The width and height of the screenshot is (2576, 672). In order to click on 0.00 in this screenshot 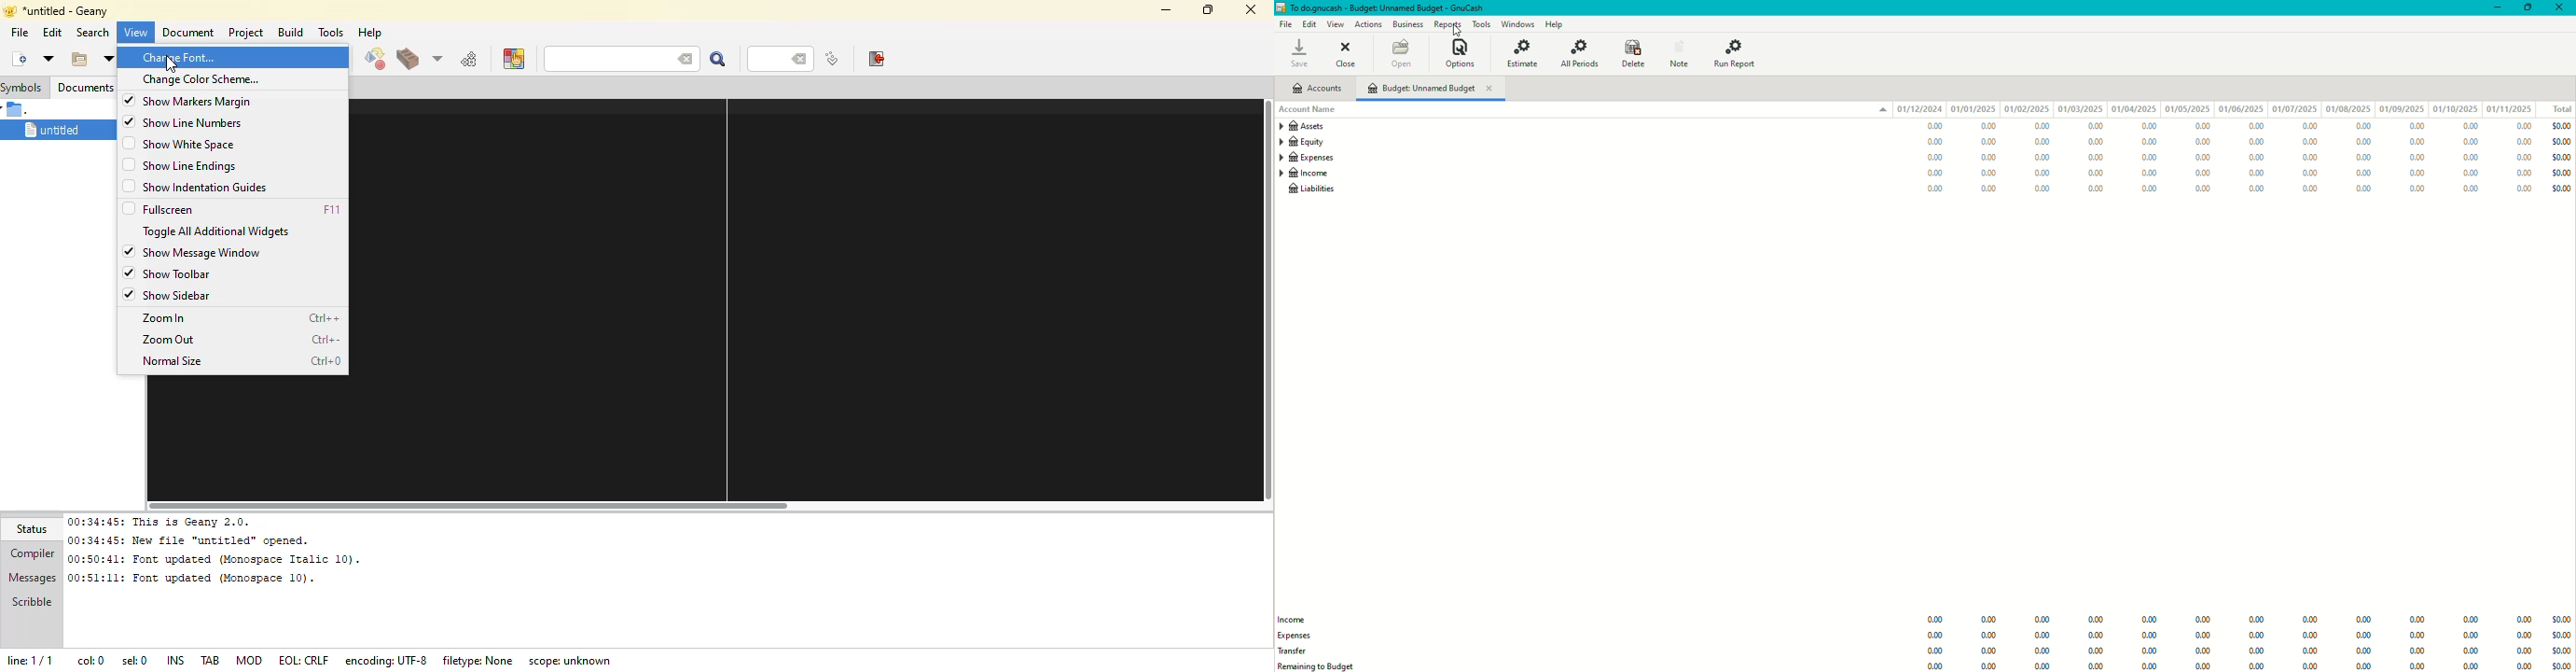, I will do `click(2362, 667)`.